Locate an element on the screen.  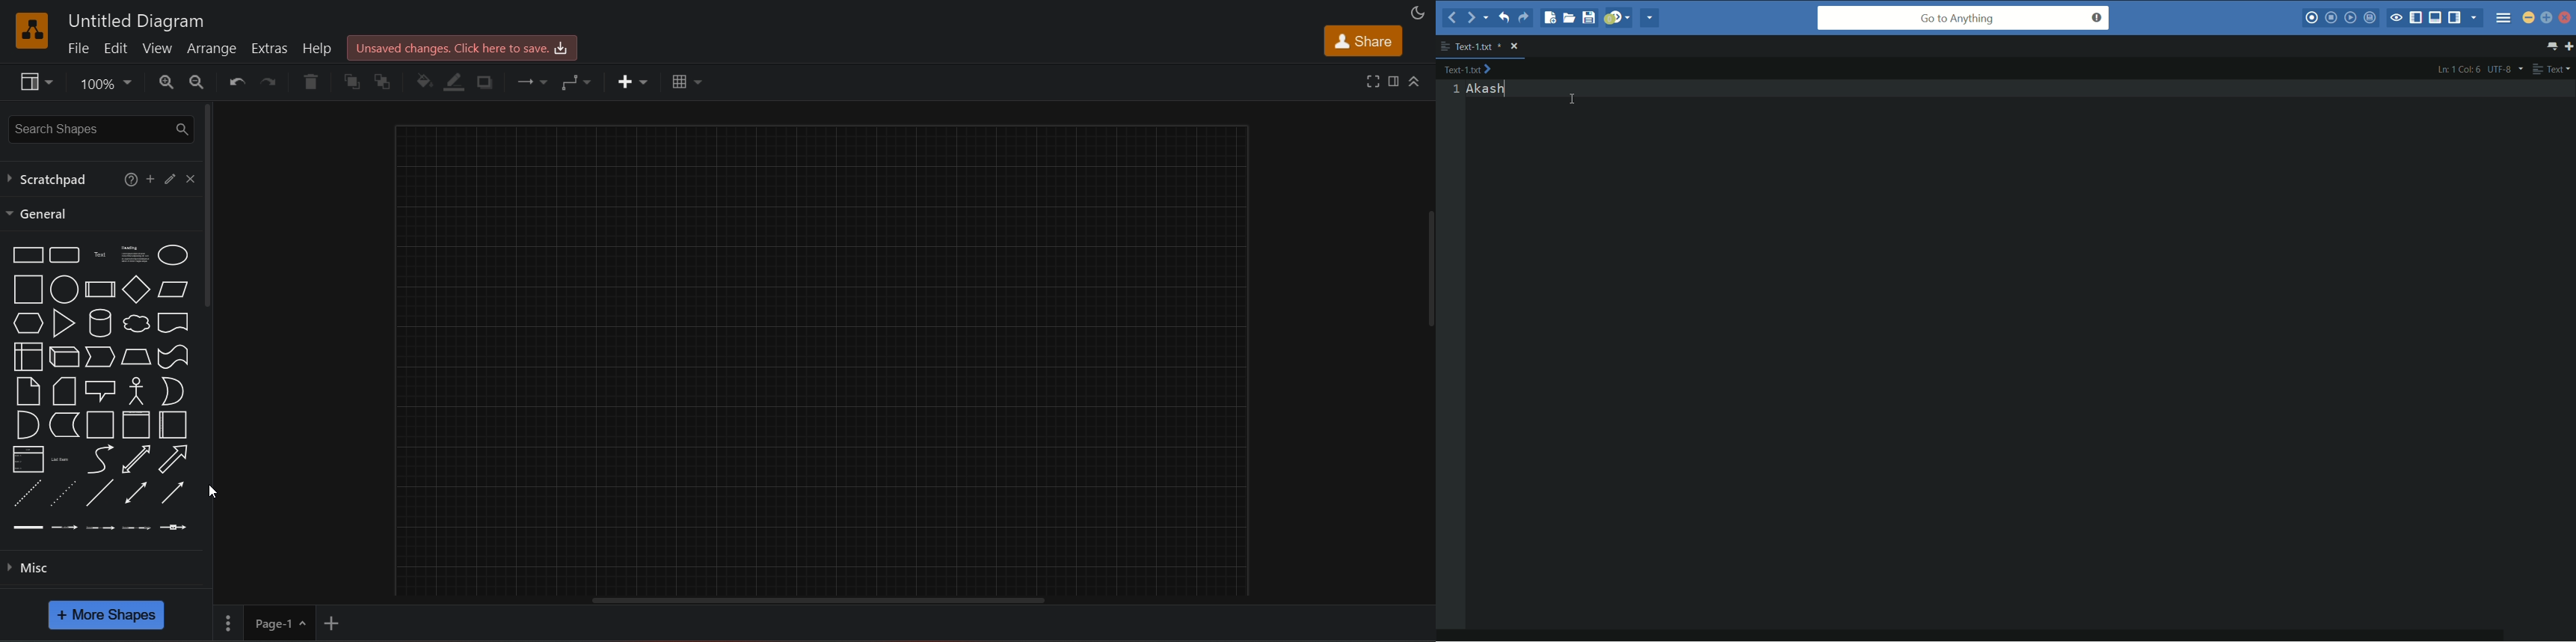
share is located at coordinates (1362, 41).